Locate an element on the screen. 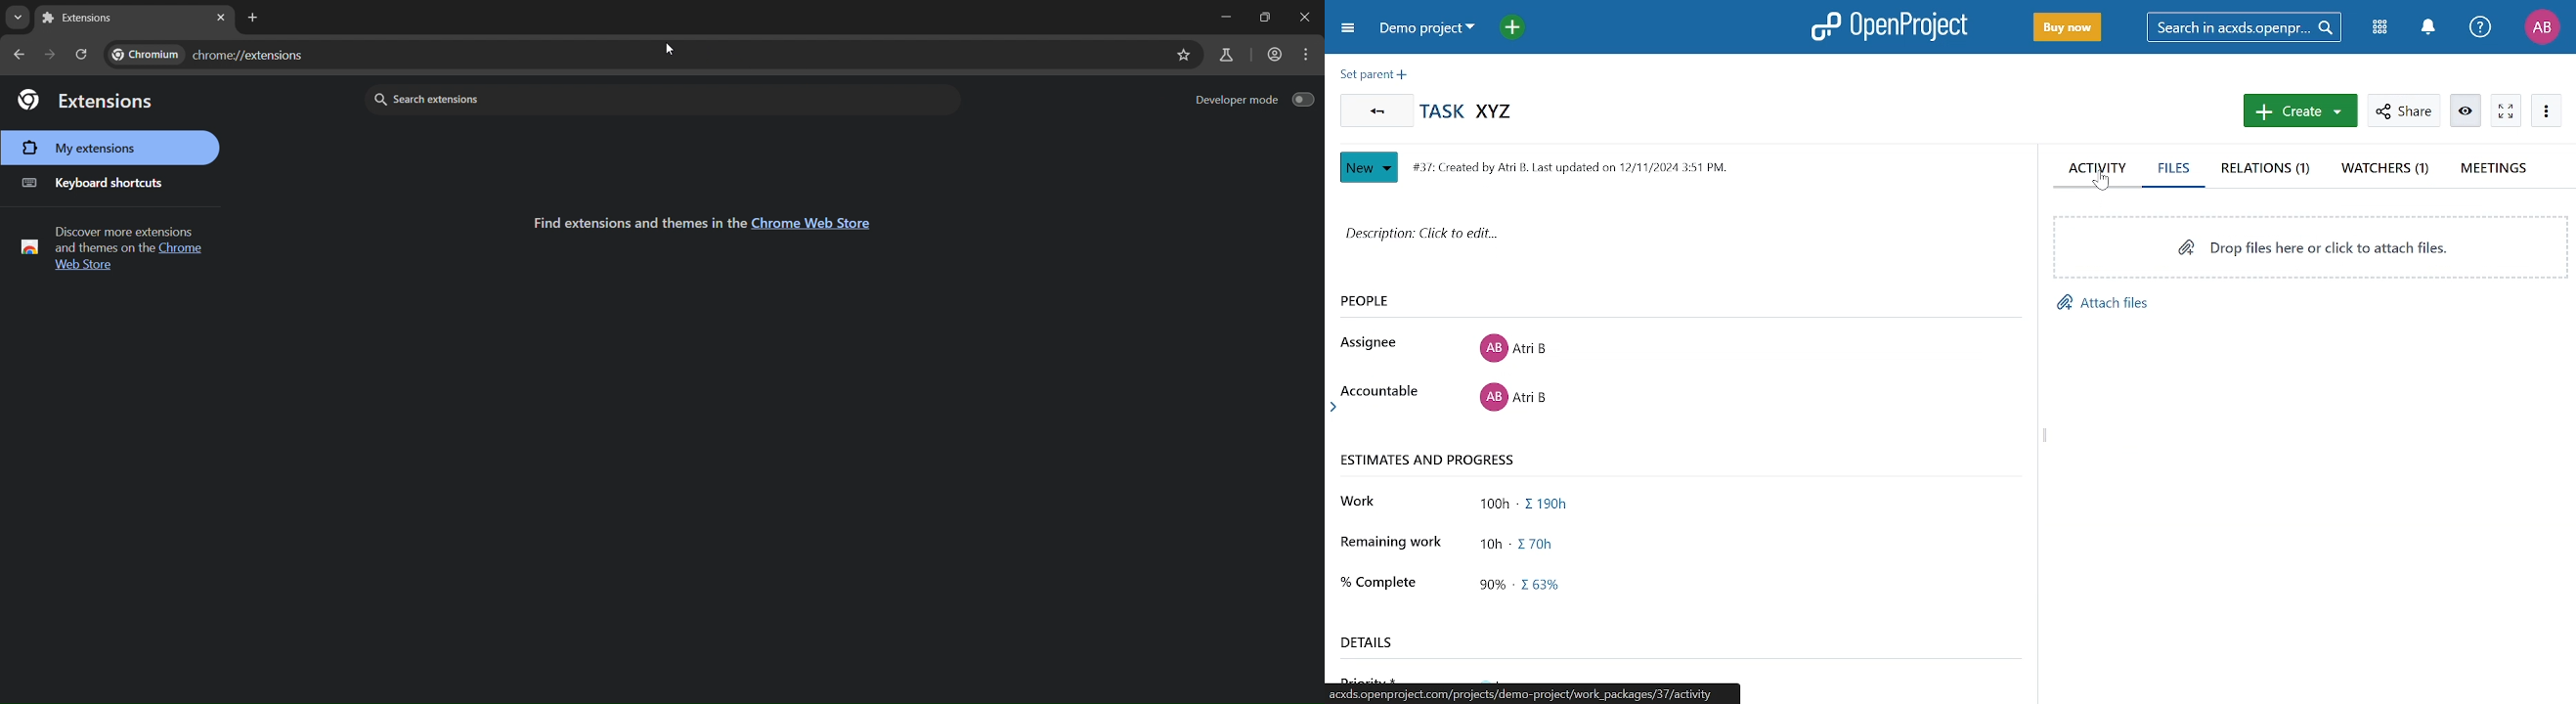 This screenshot has height=728, width=2576. Create is located at coordinates (2299, 110).